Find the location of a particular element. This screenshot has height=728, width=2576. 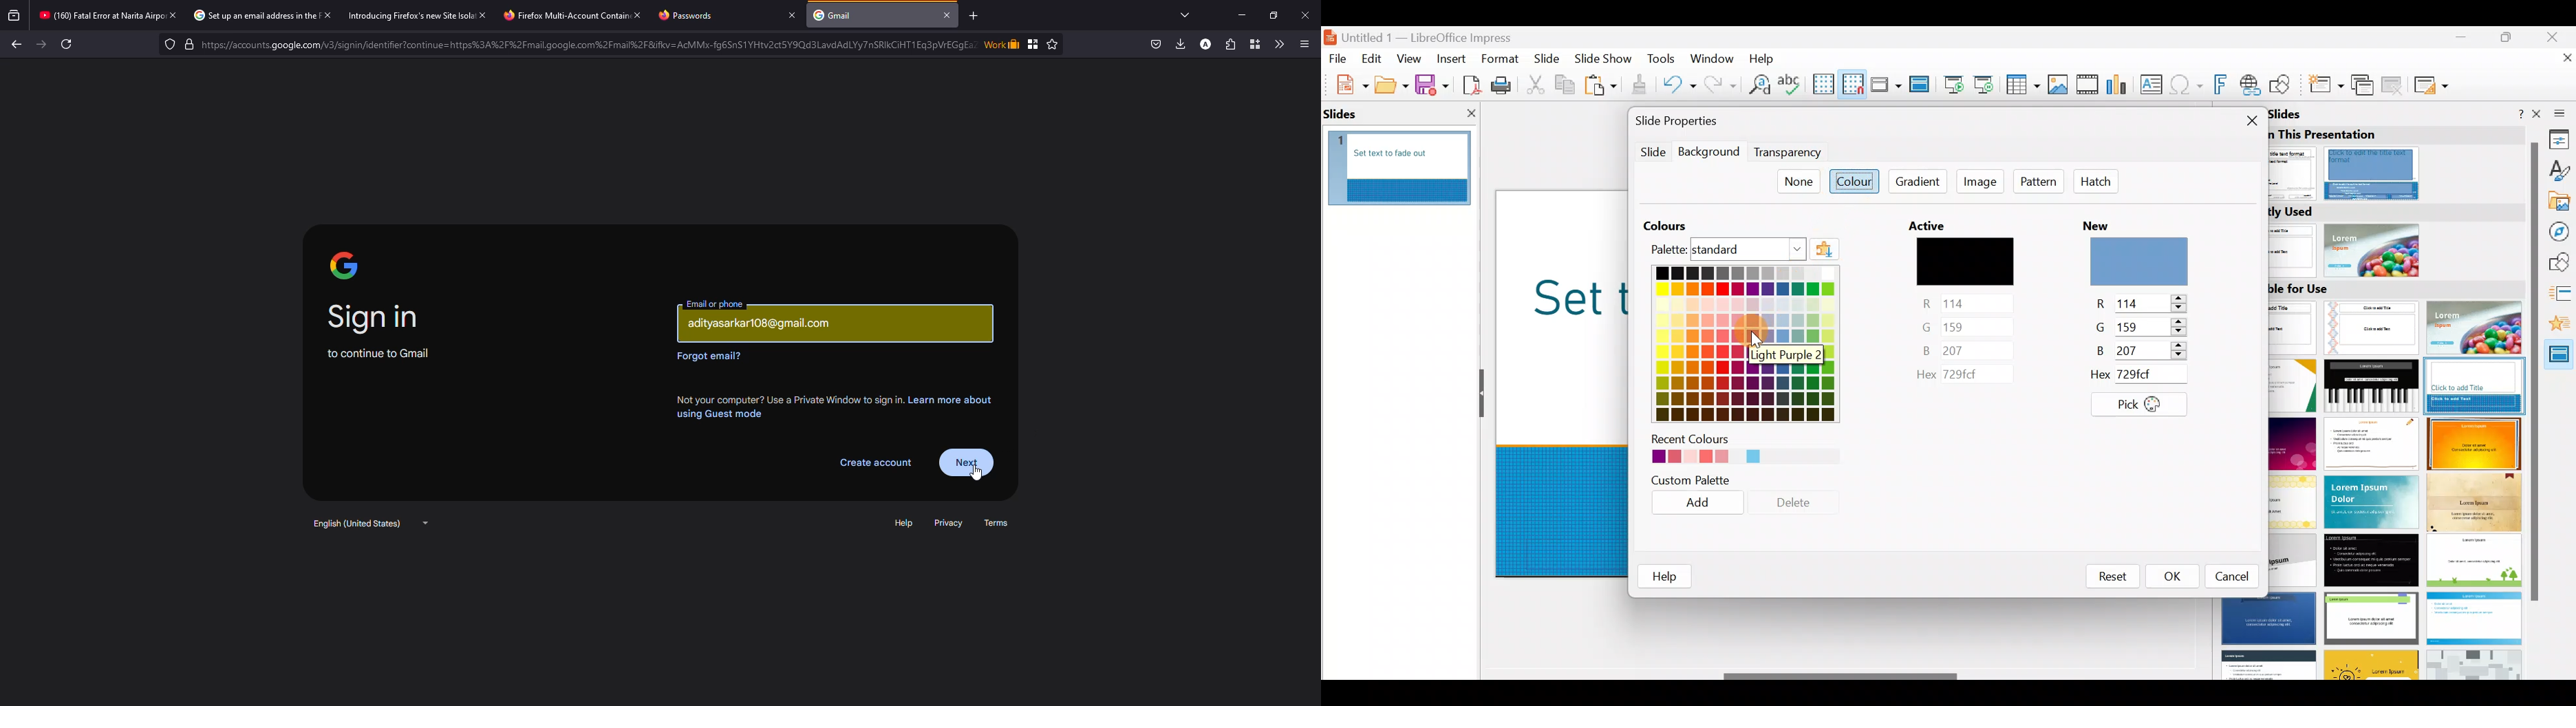

Save is located at coordinates (1431, 84).